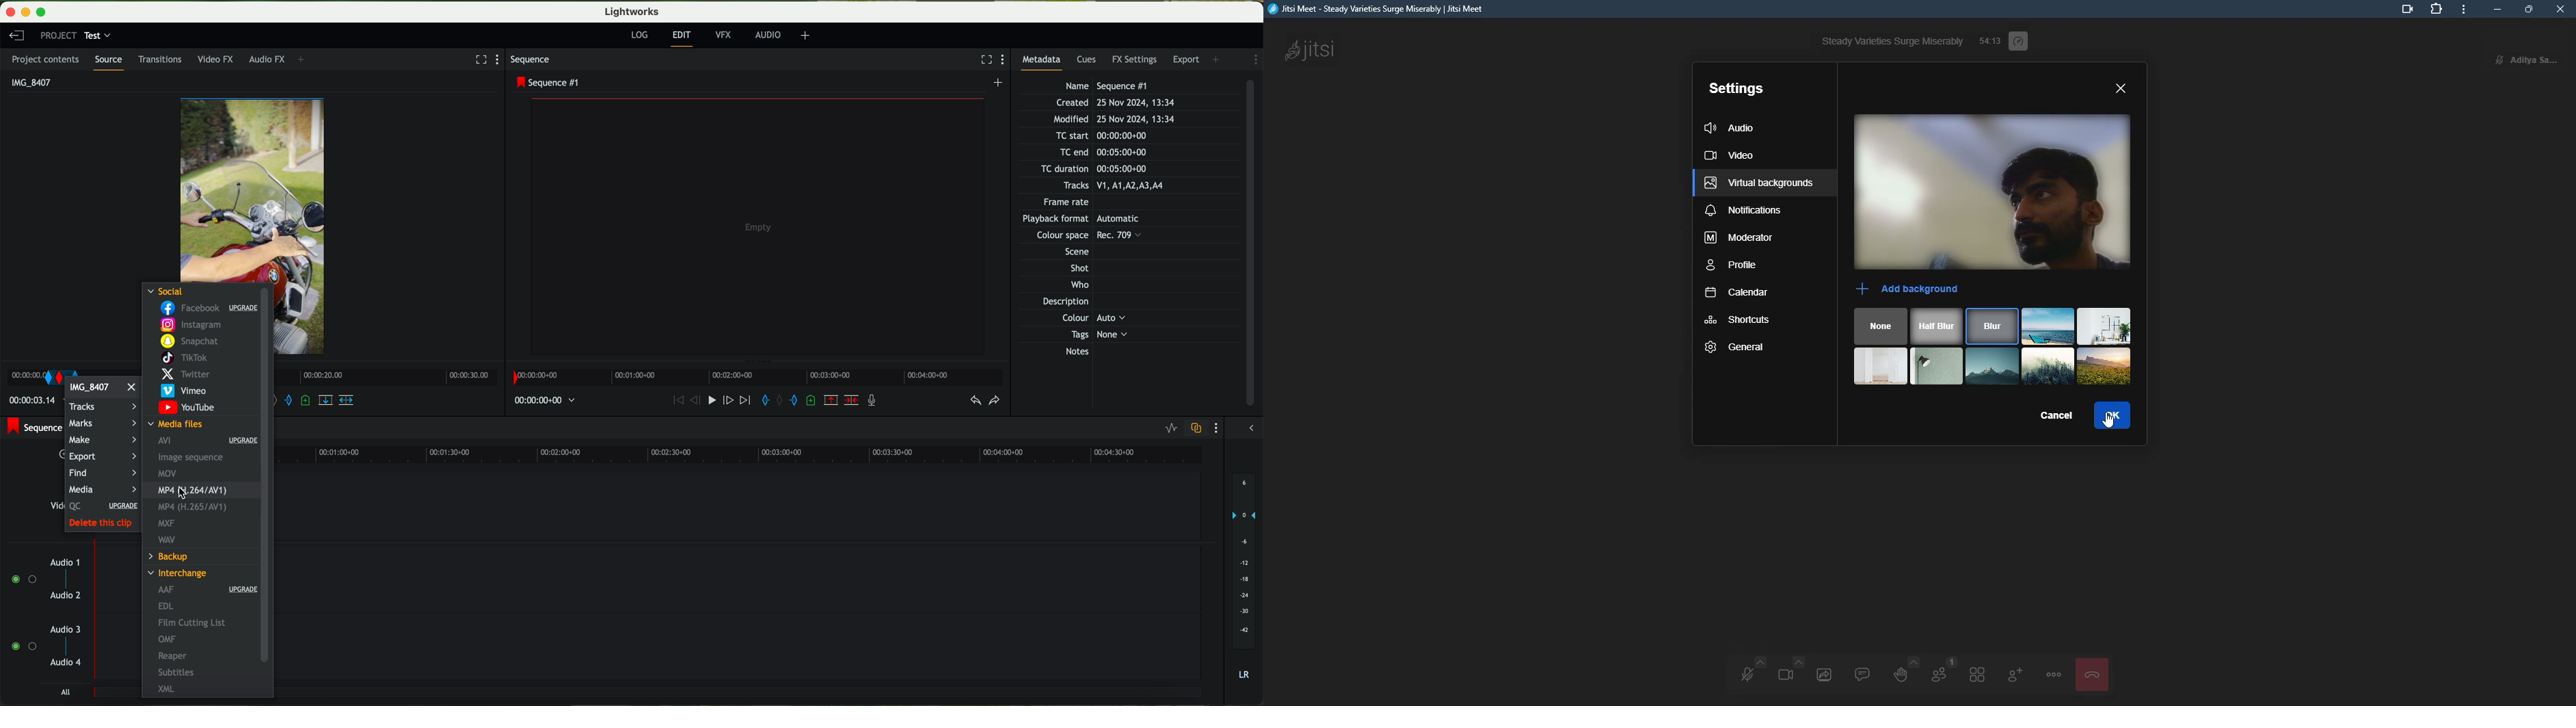  Describe the element at coordinates (46, 373) in the screenshot. I see `right click` at that location.